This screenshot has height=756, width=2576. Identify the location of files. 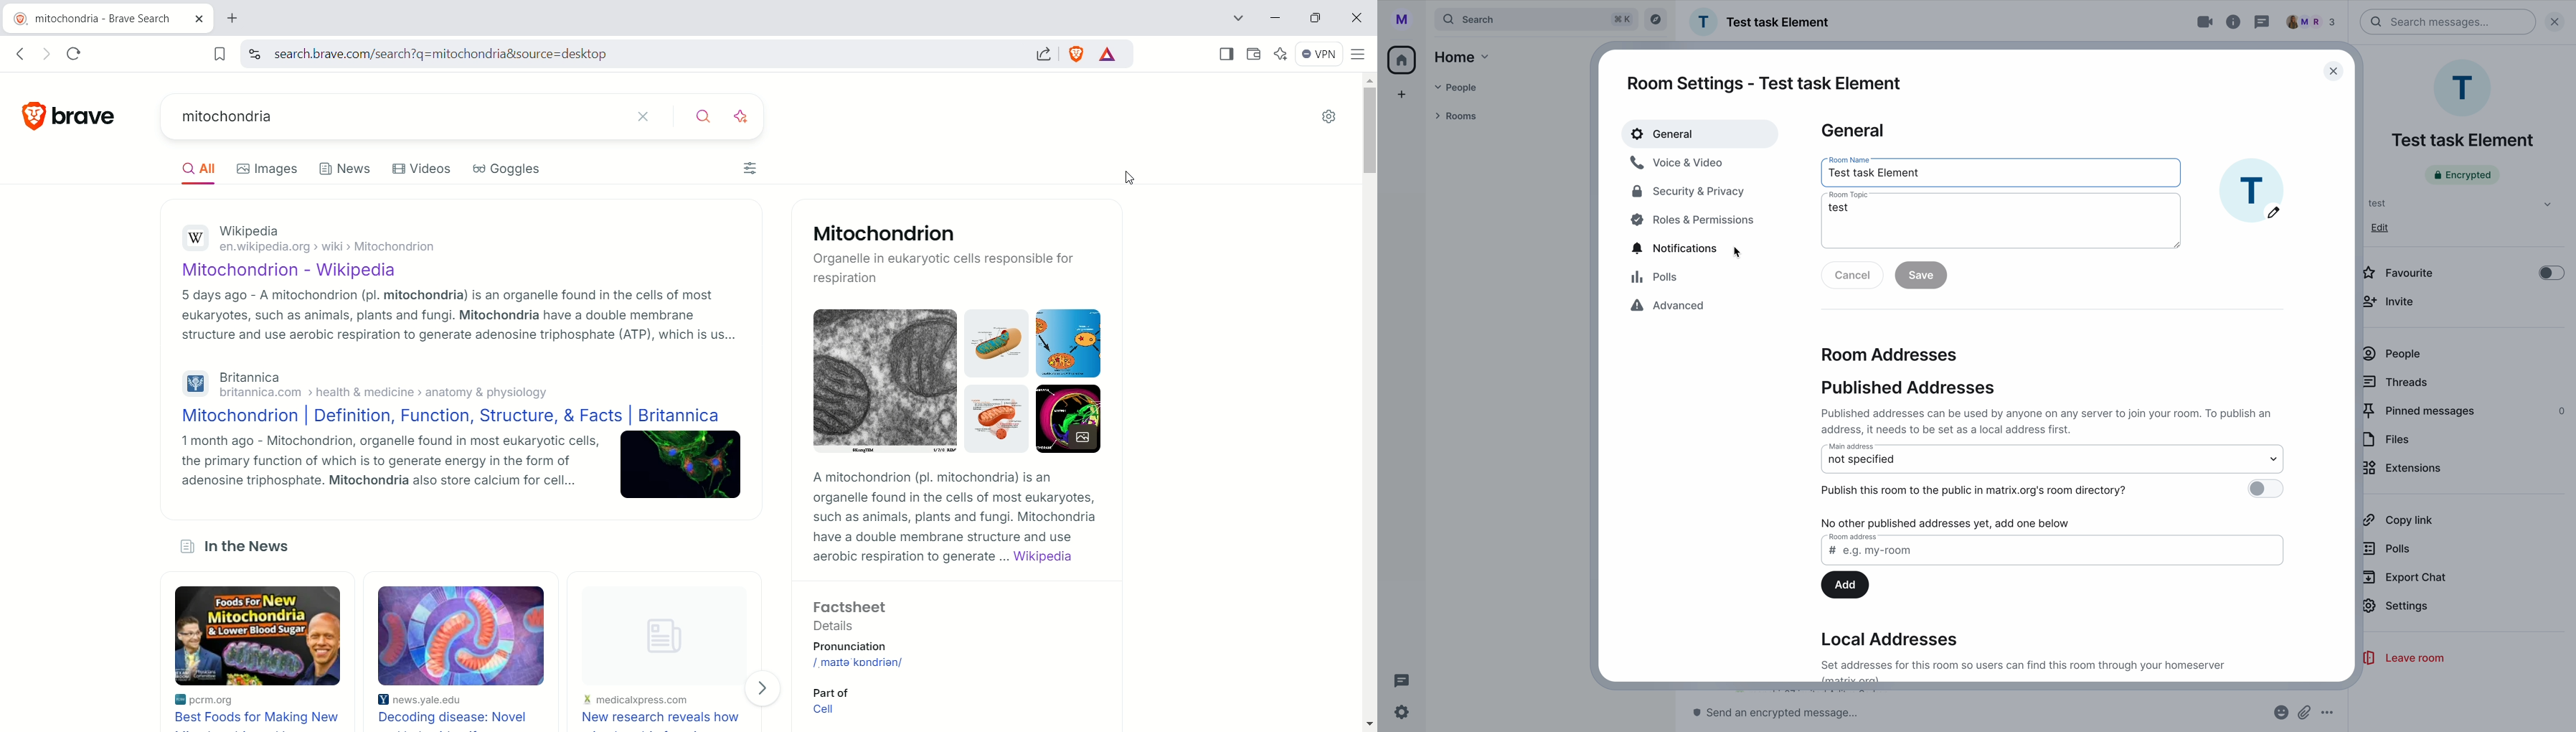
(2388, 440).